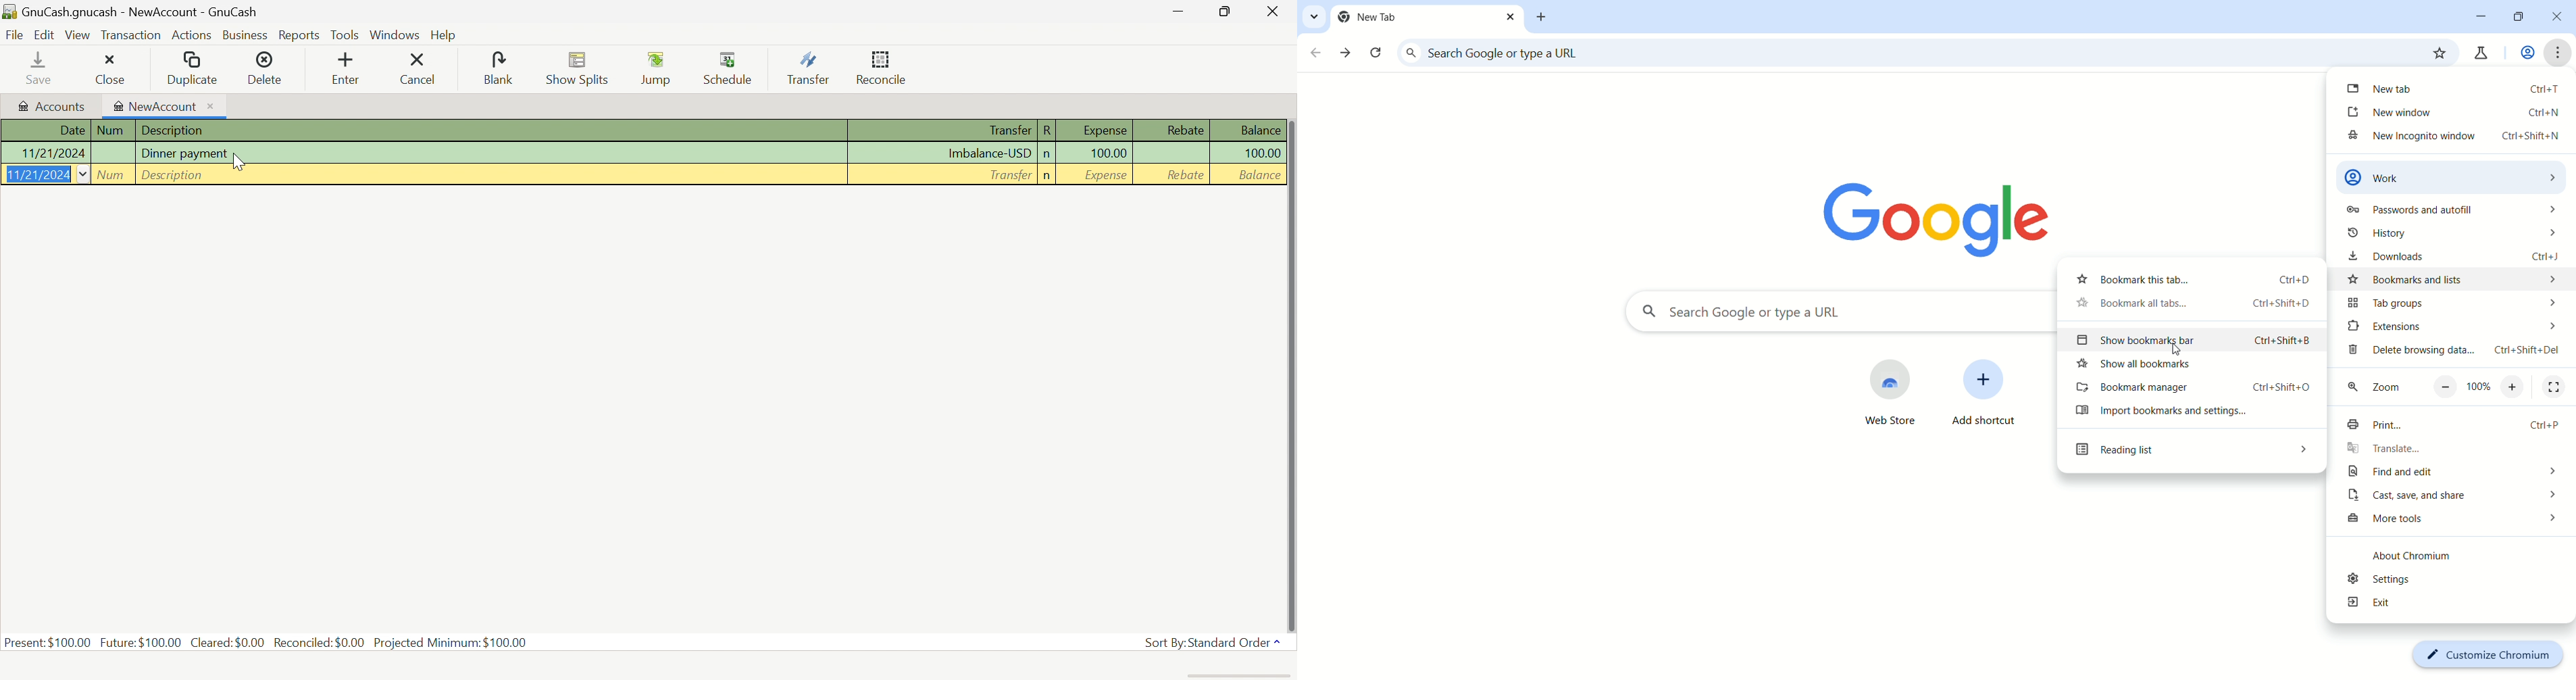 This screenshot has width=2576, height=700. I want to click on work, so click(2526, 54).